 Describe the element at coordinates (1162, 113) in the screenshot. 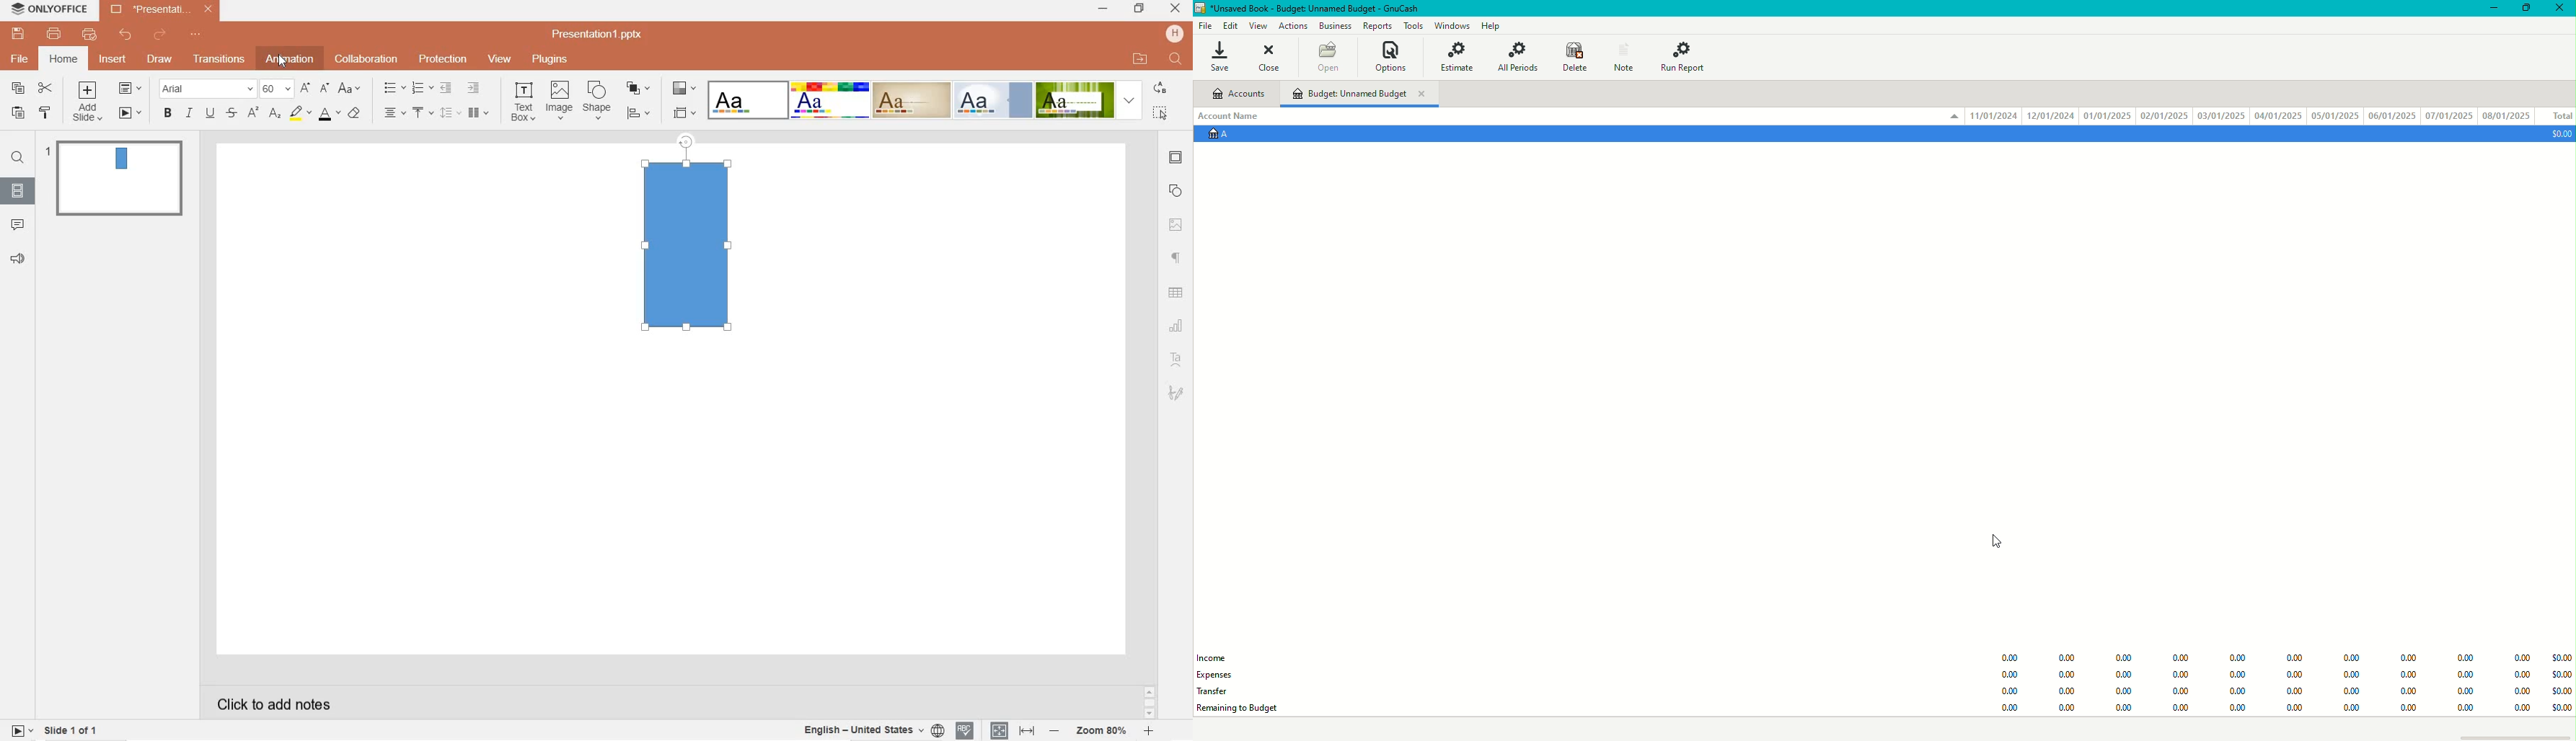

I see `select all` at that location.